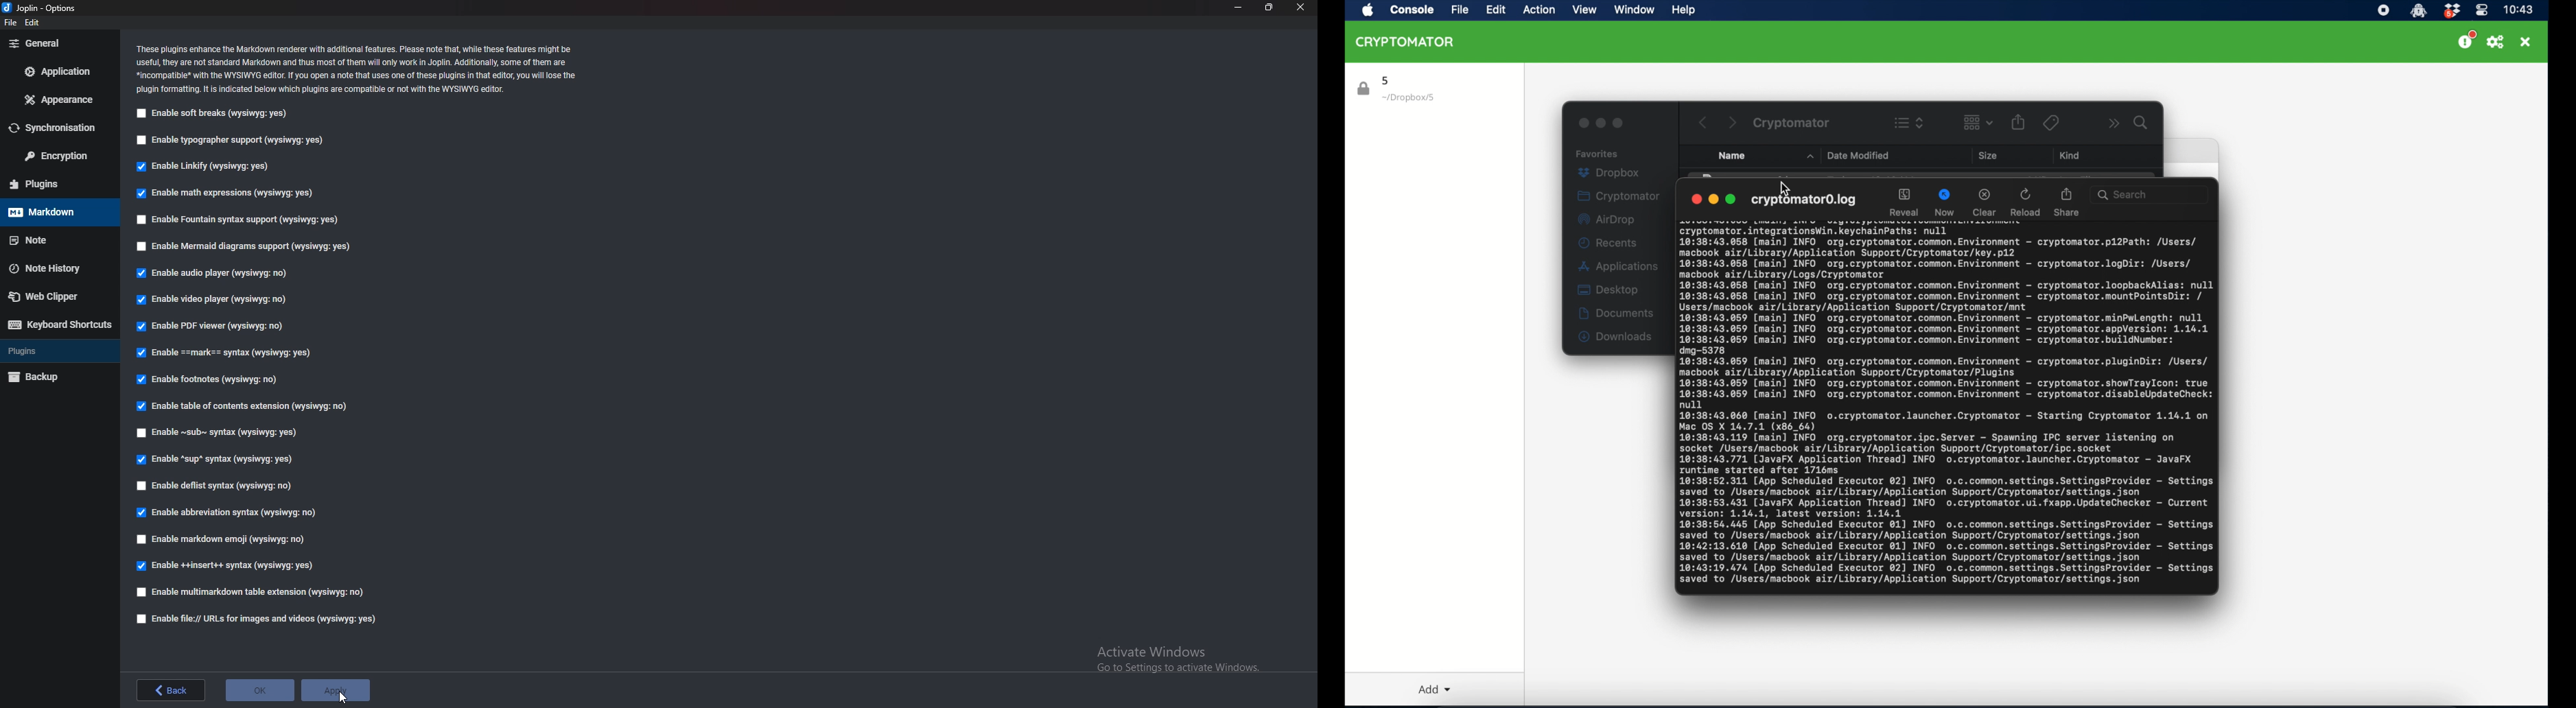 This screenshot has height=728, width=2576. Describe the element at coordinates (1409, 98) in the screenshot. I see `location` at that location.